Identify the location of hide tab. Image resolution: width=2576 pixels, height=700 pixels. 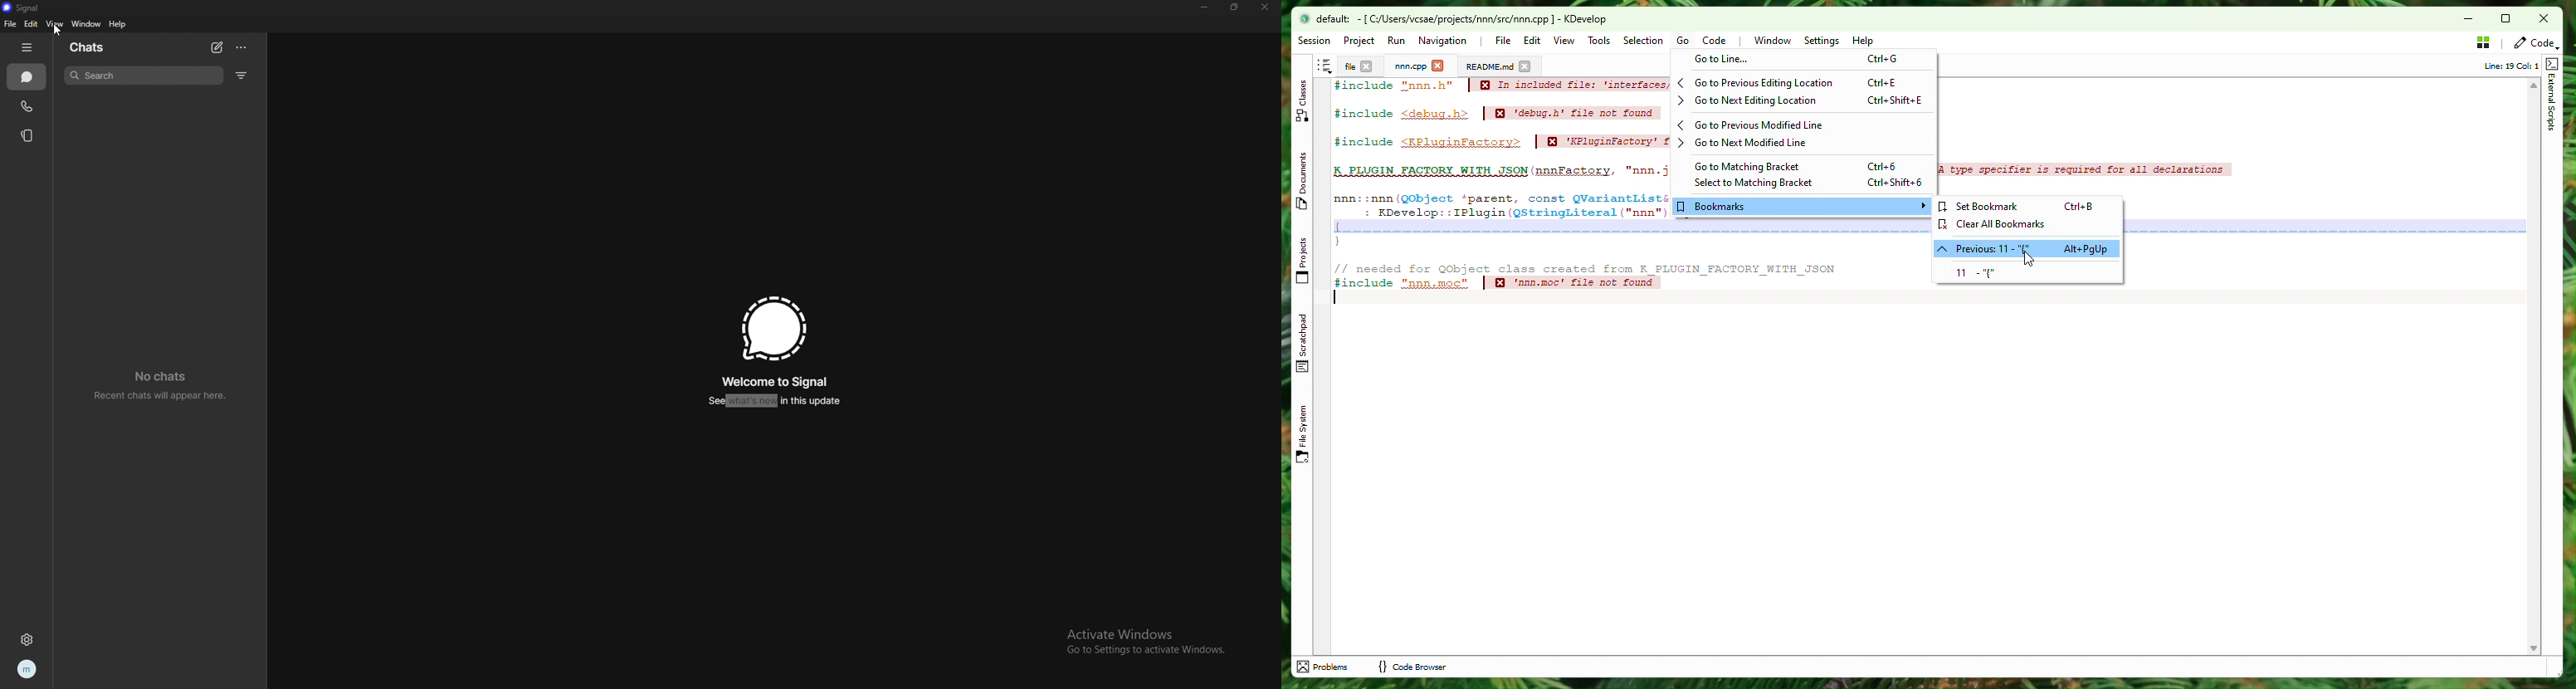
(27, 47).